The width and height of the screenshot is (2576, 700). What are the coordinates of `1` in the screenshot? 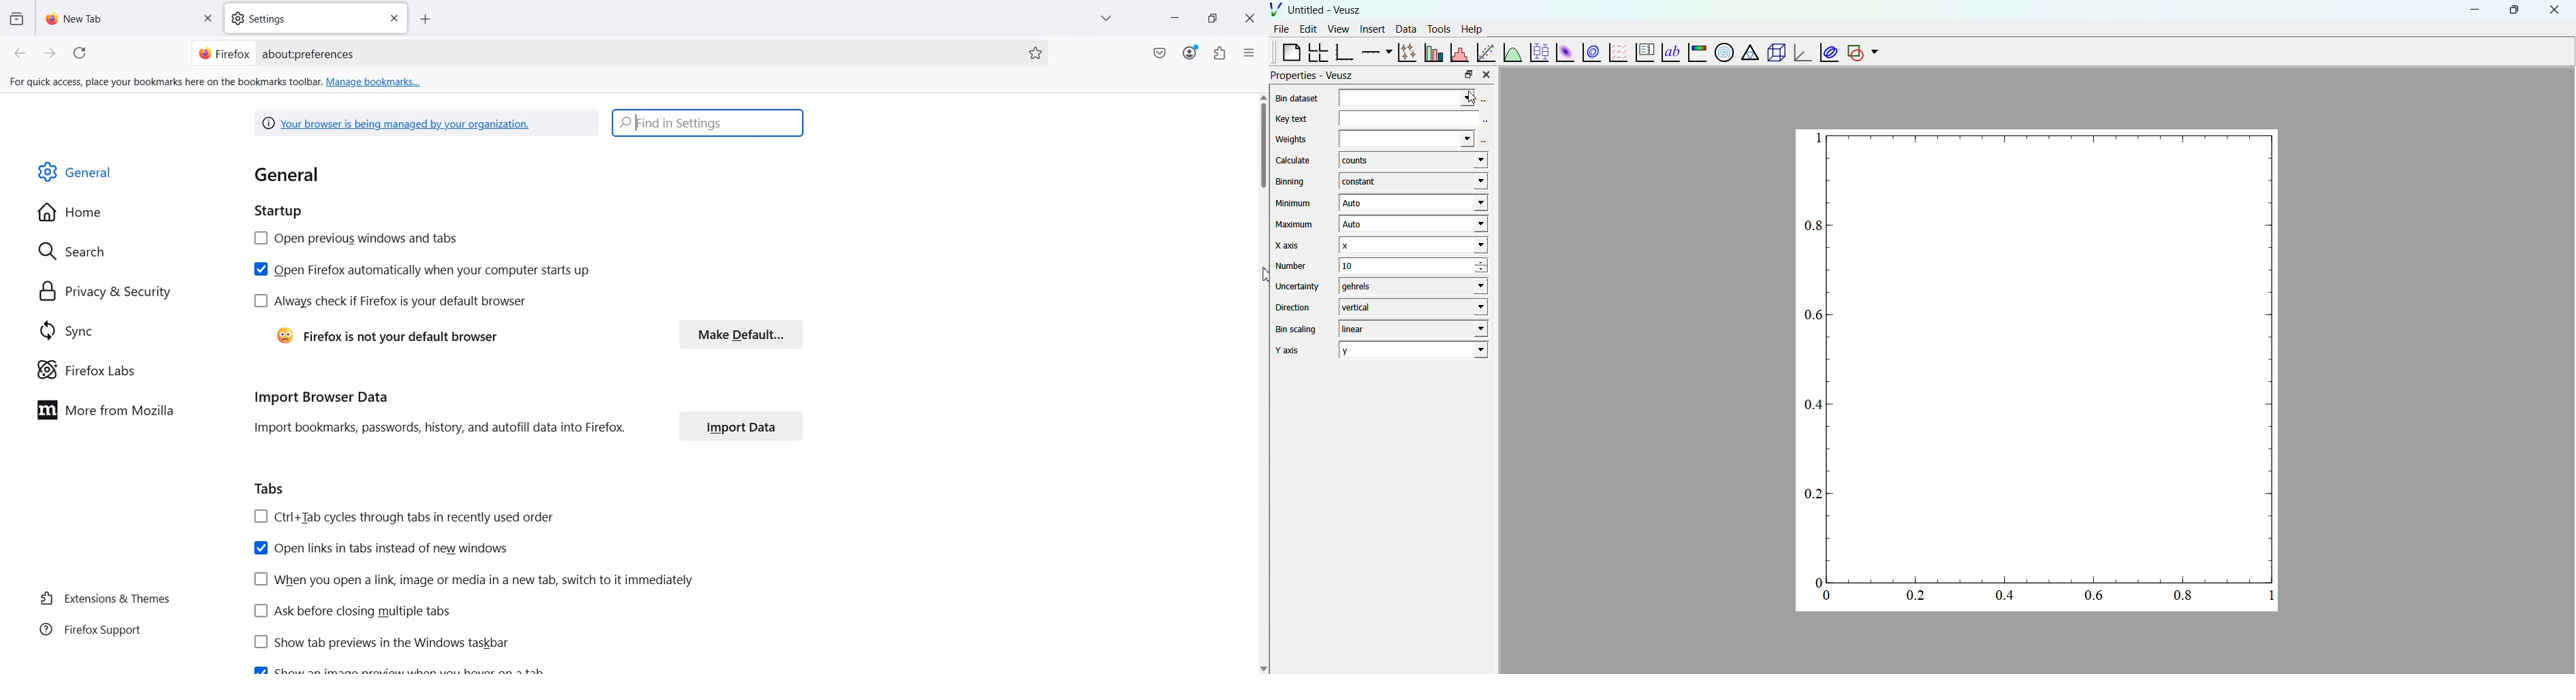 It's located at (1814, 139).